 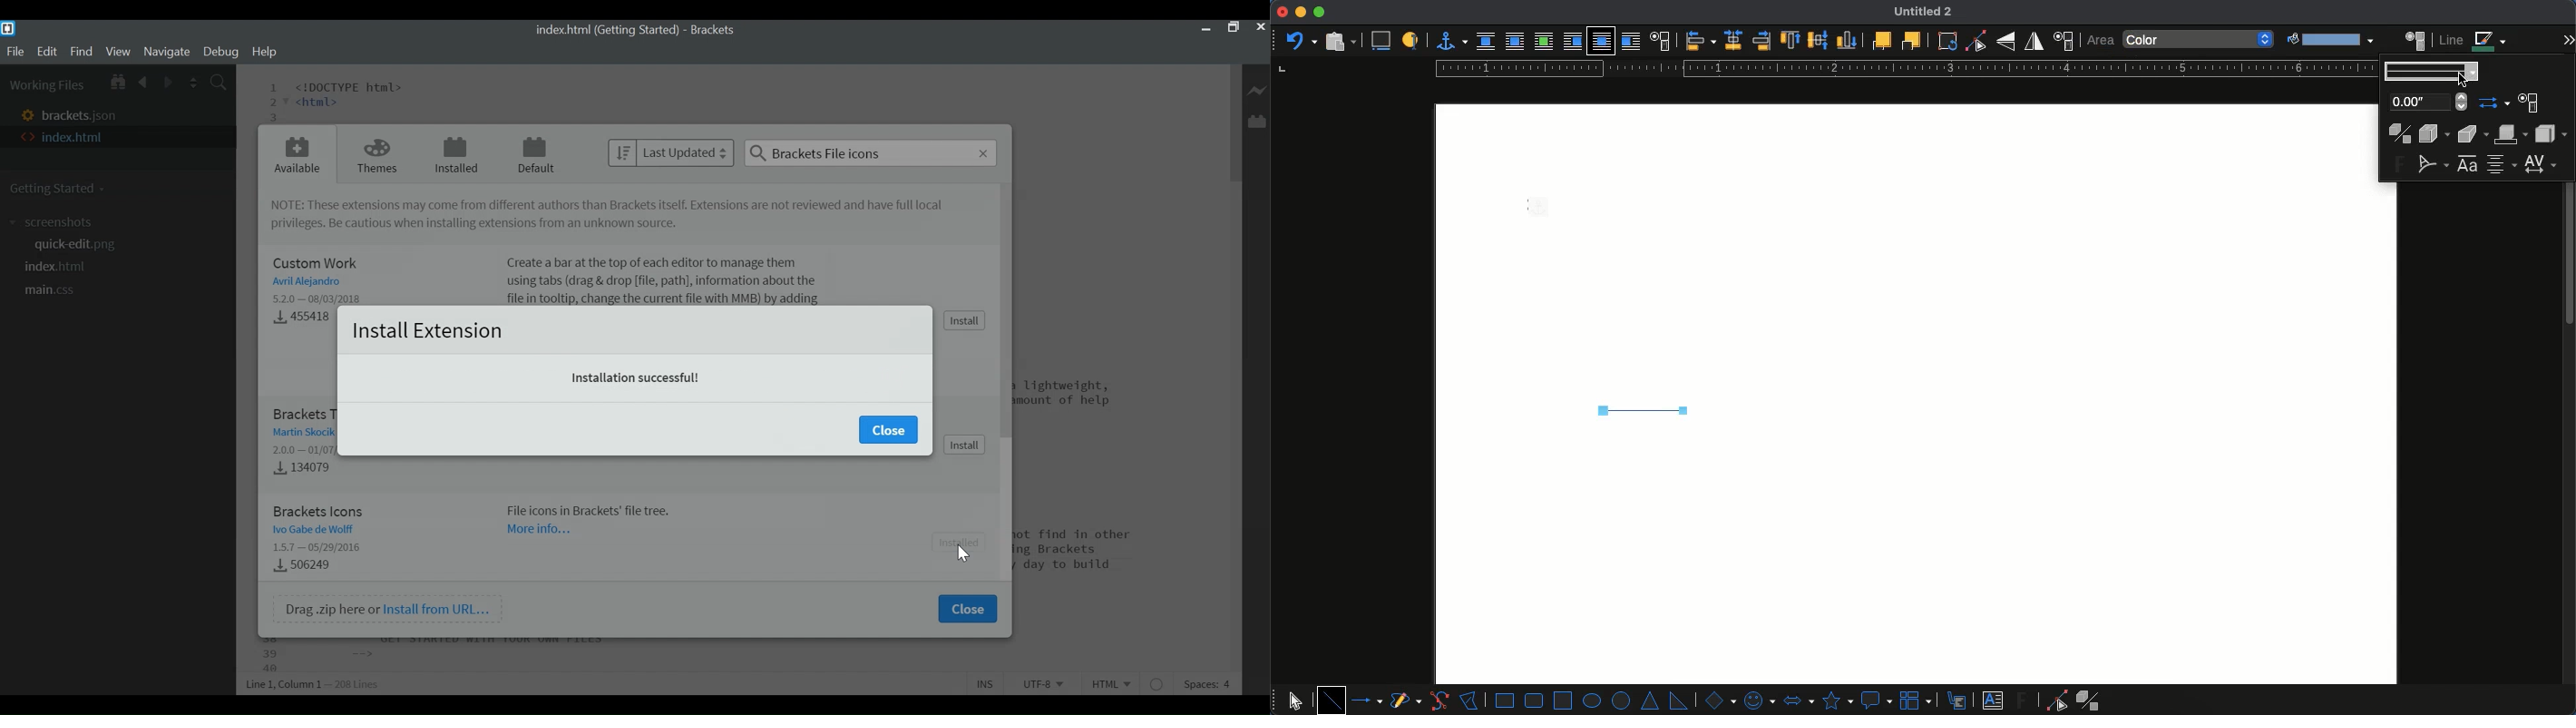 What do you see at coordinates (324, 509) in the screenshot?
I see `Brackets Icon` at bounding box center [324, 509].